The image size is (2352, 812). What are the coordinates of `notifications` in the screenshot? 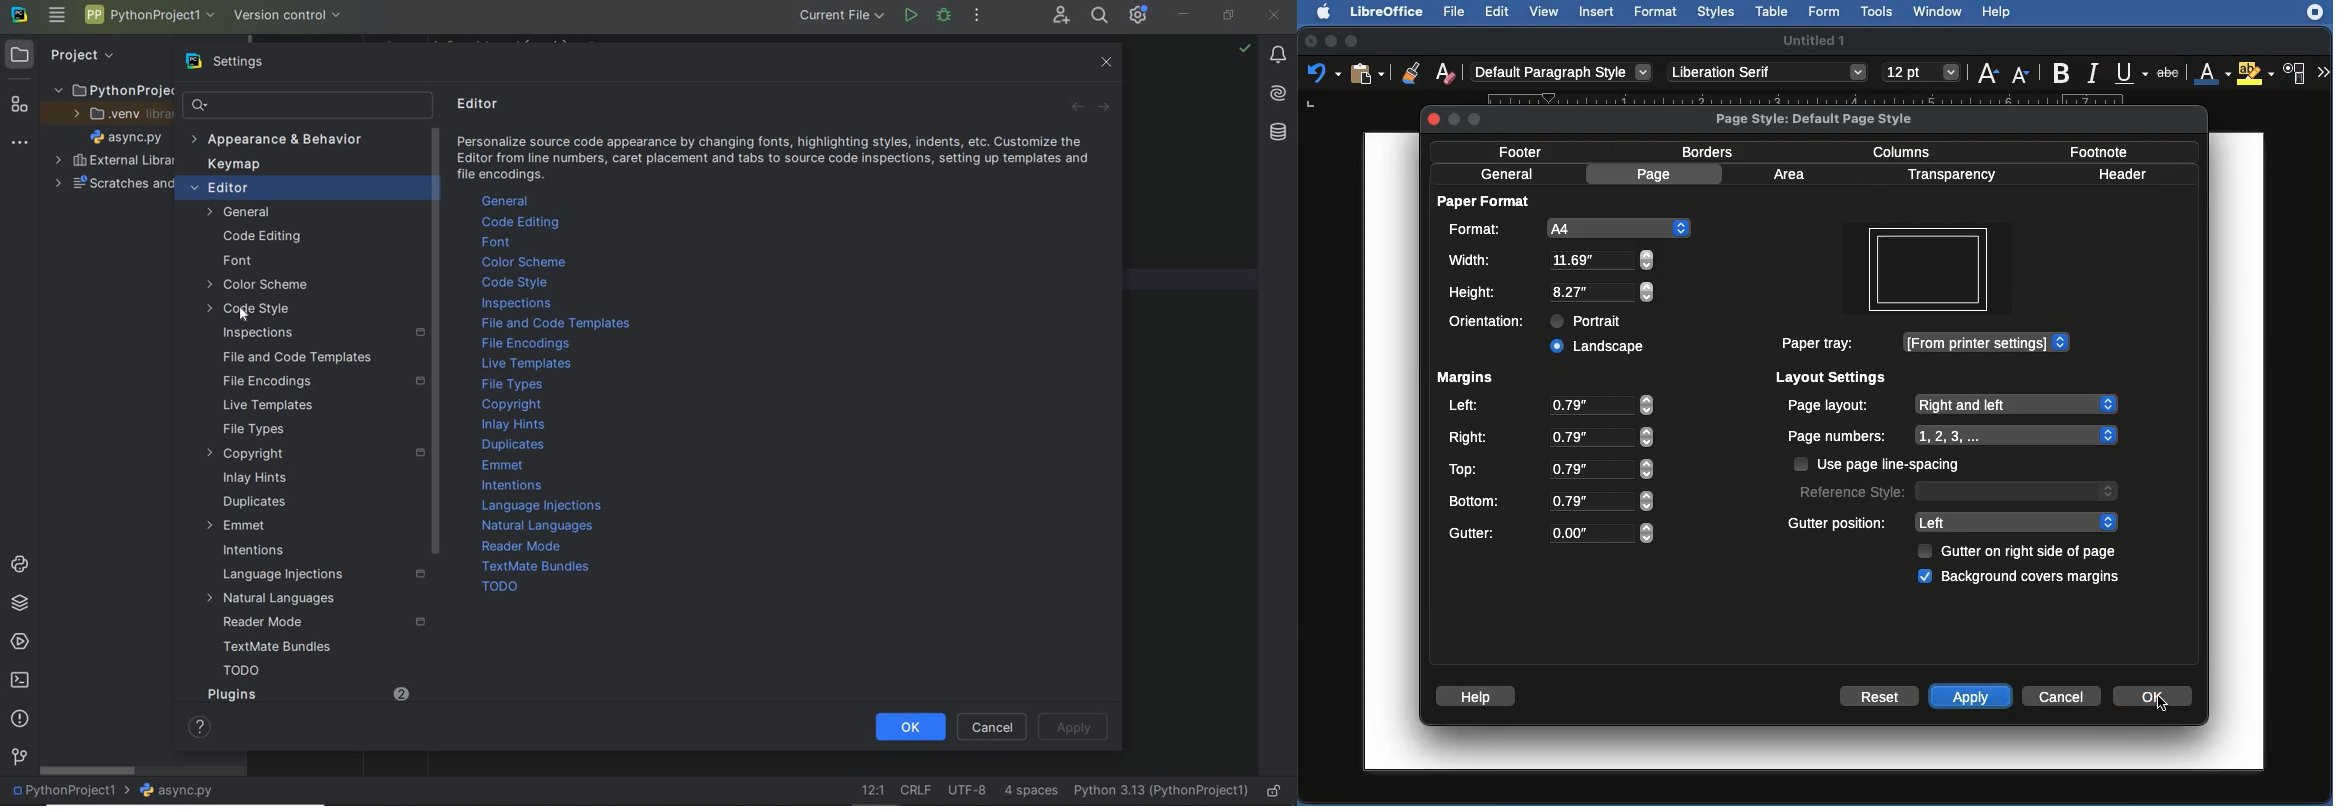 It's located at (1279, 57).